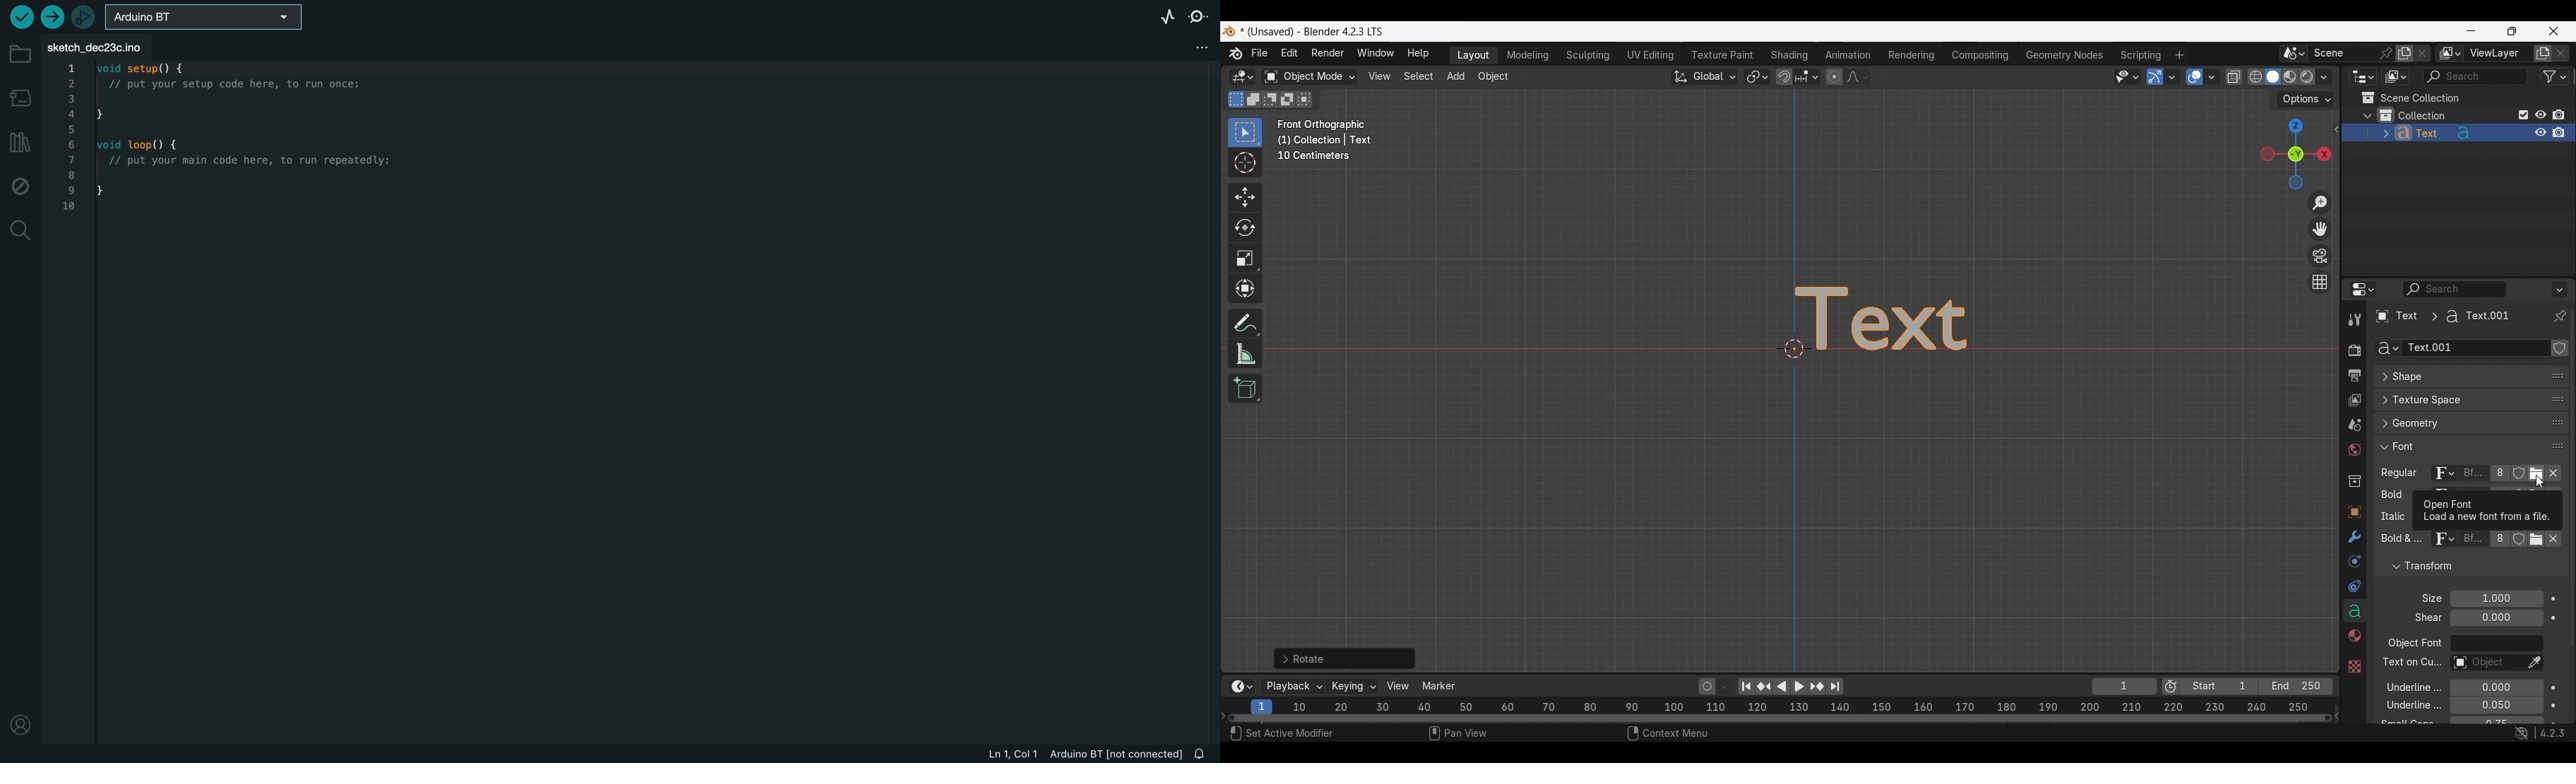  I want to click on Render menu, so click(1328, 54).